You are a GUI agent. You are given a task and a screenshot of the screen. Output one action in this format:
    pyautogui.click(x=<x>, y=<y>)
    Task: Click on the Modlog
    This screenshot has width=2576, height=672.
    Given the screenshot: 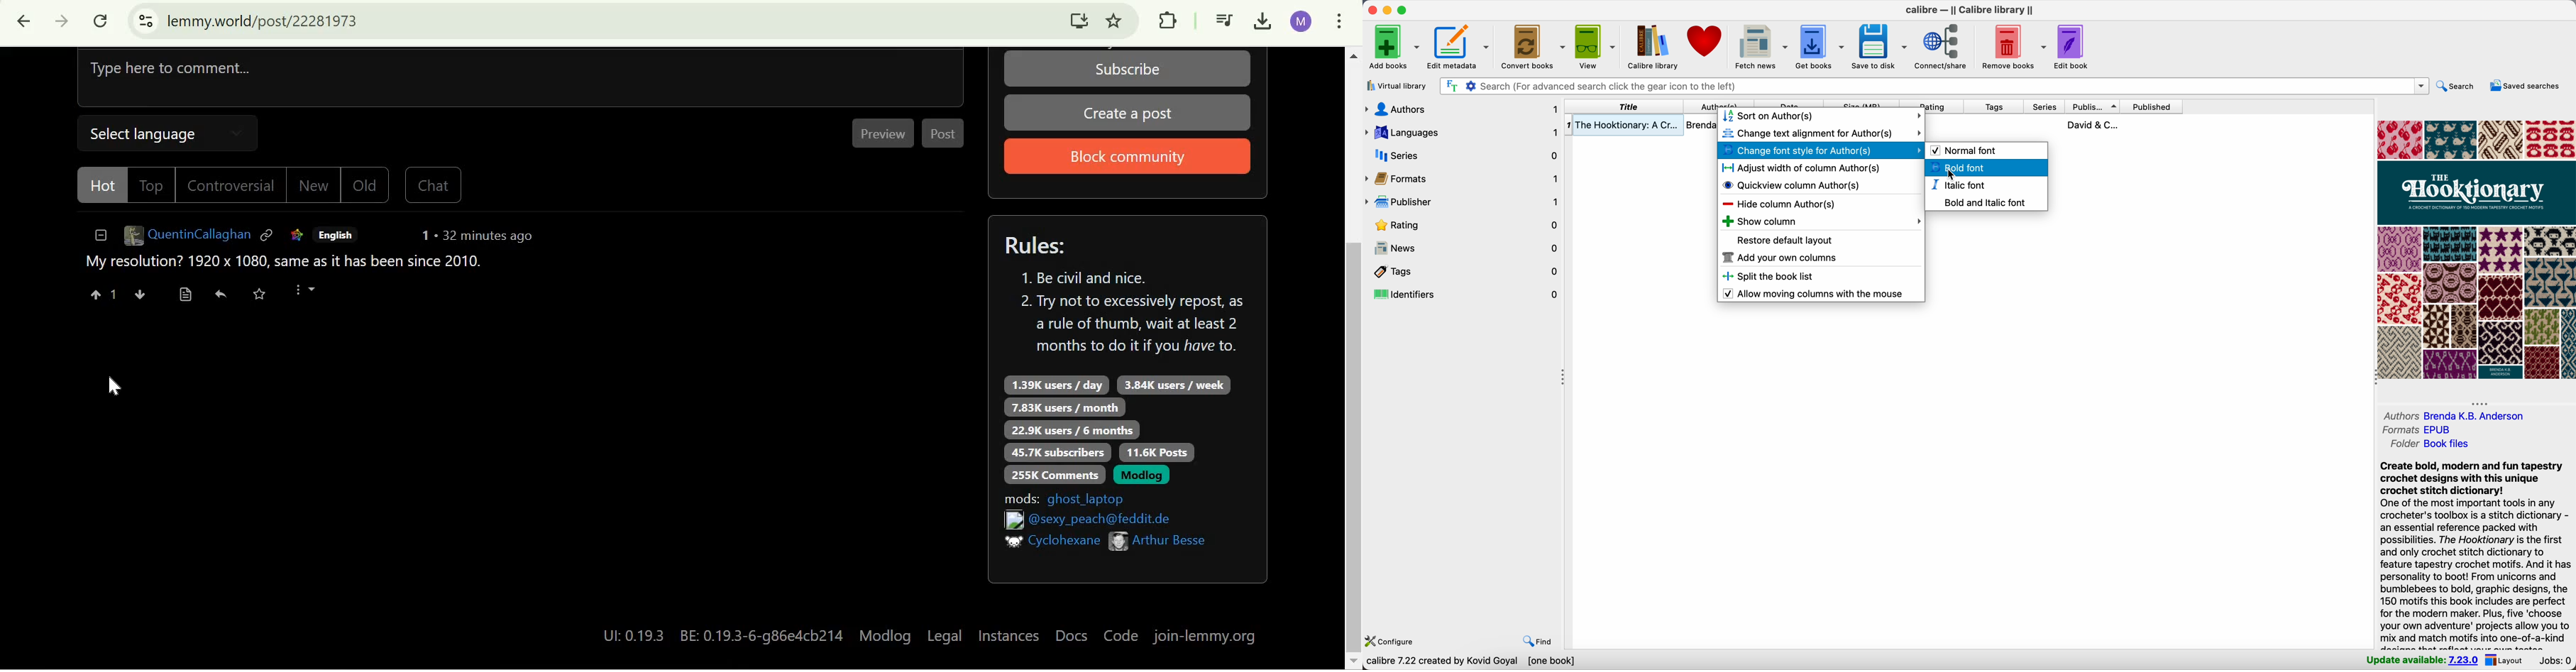 What is the action you would take?
    pyautogui.click(x=886, y=635)
    